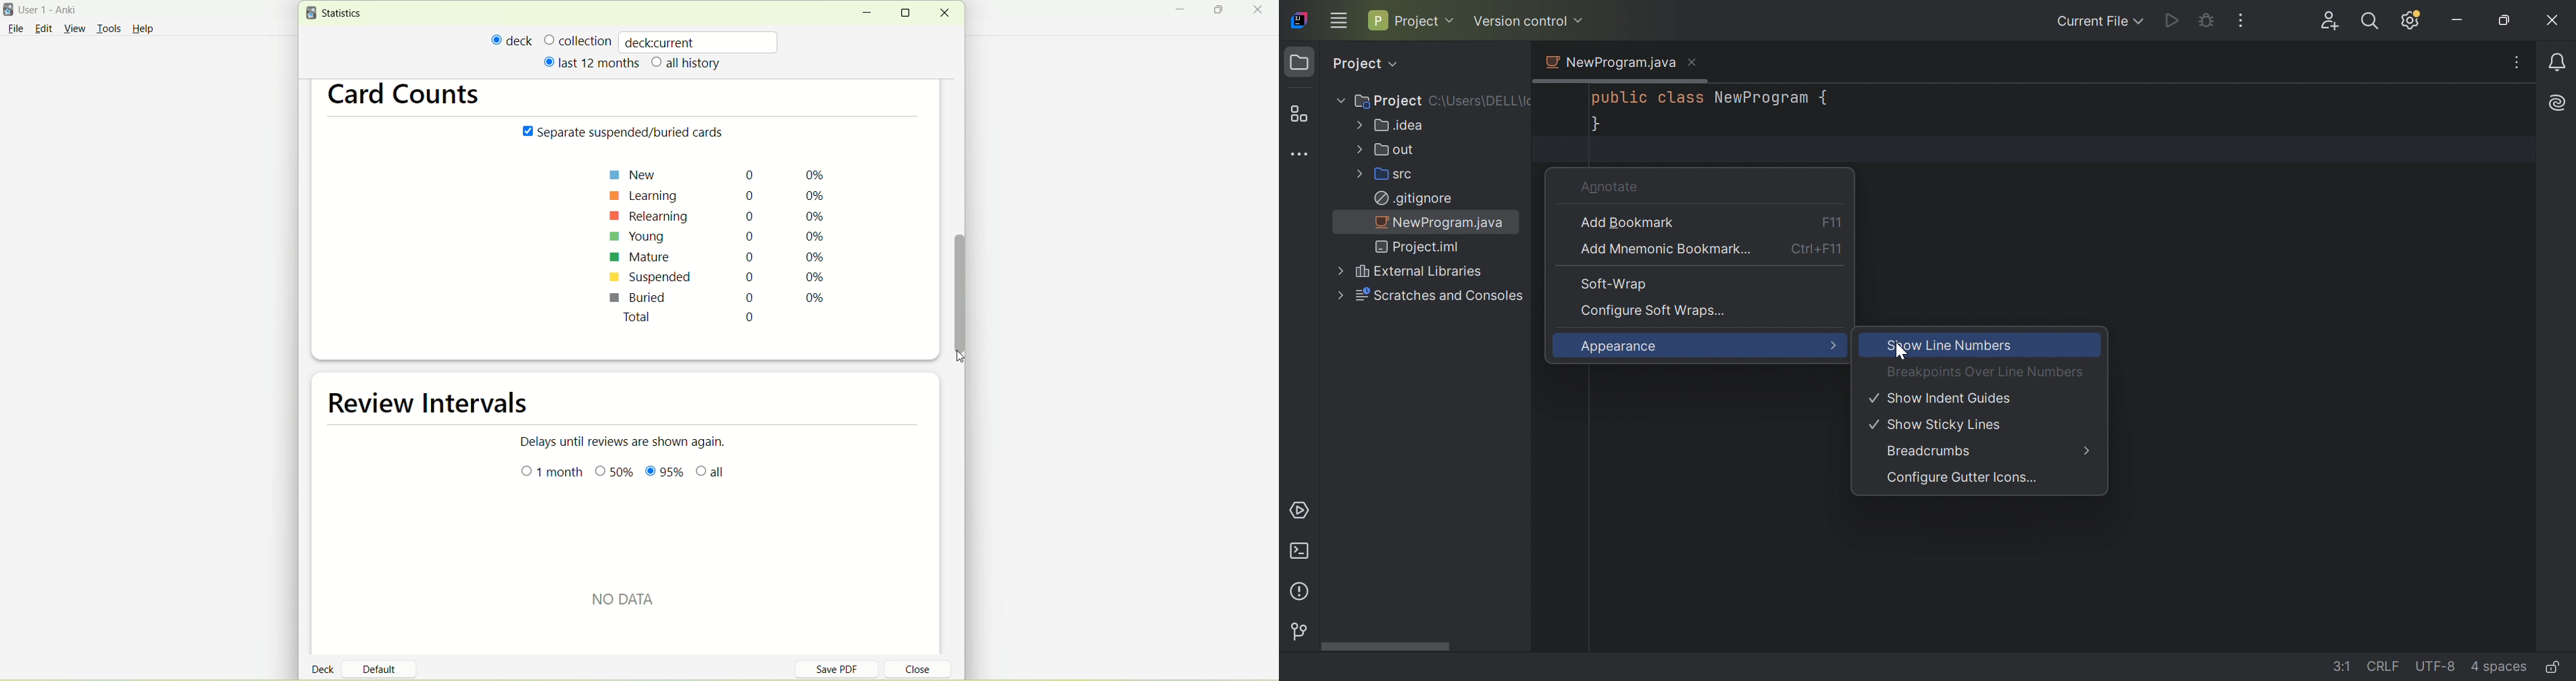 Image resolution: width=2576 pixels, height=700 pixels. I want to click on Current file, so click(2089, 23).